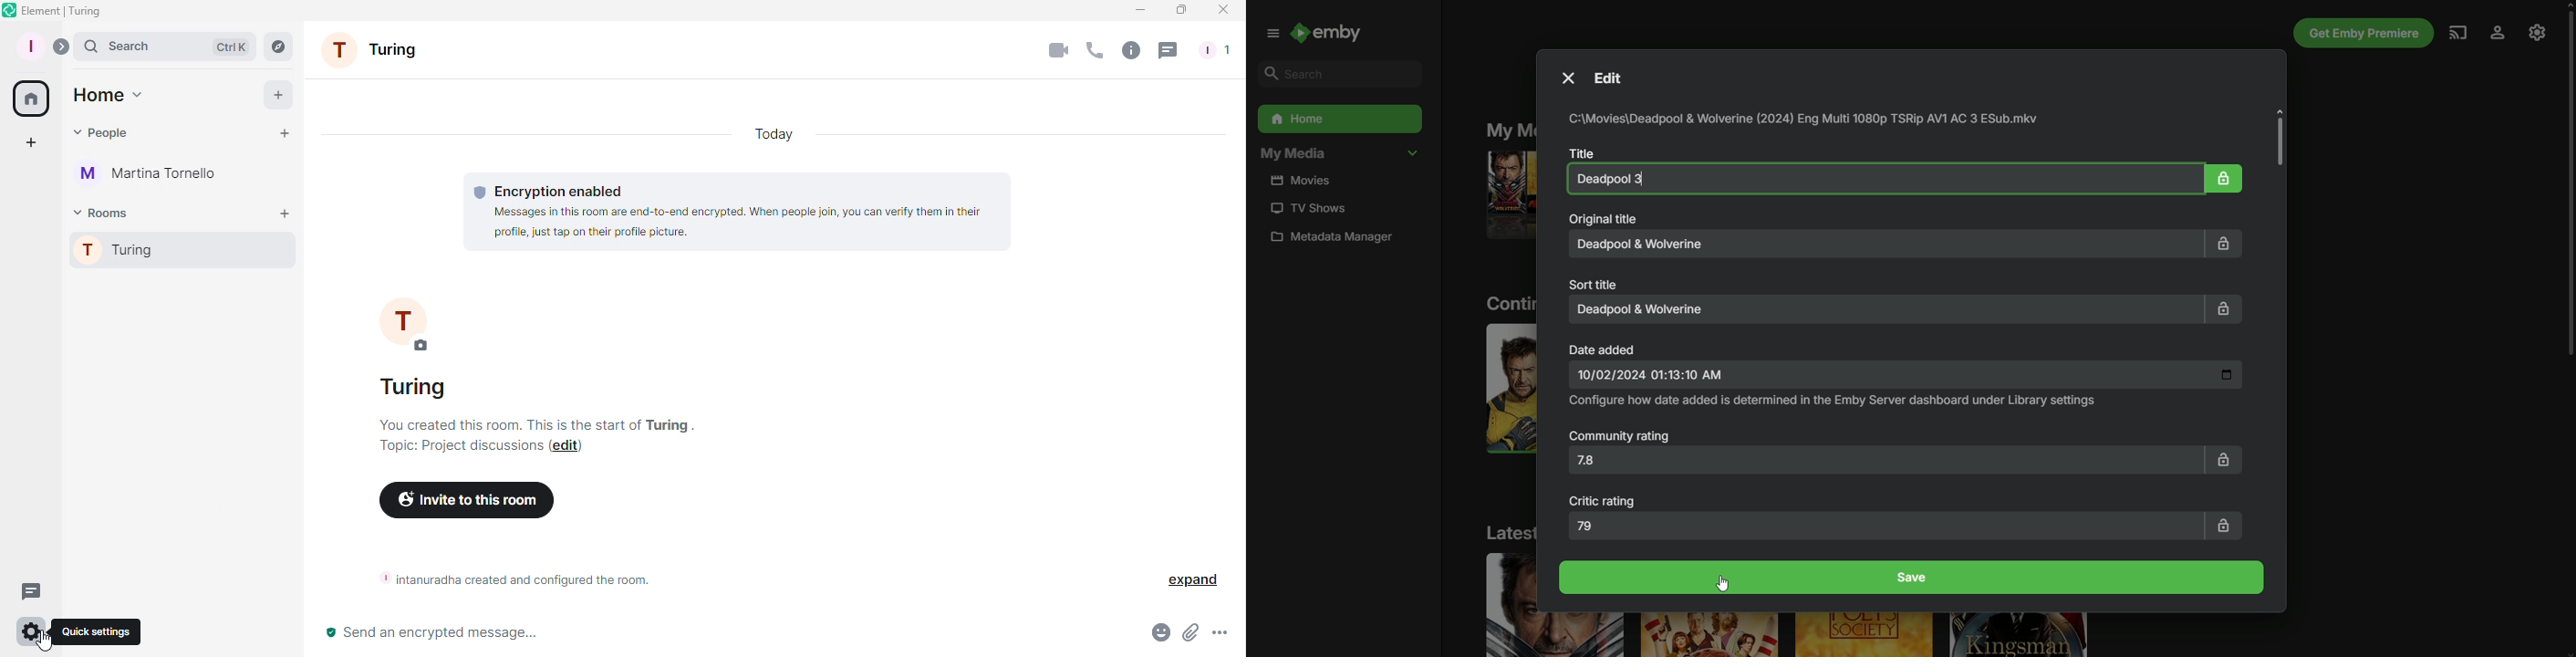 Image resolution: width=2576 pixels, height=672 pixels. What do you see at coordinates (189, 250) in the screenshot?
I see `Turing` at bounding box center [189, 250].